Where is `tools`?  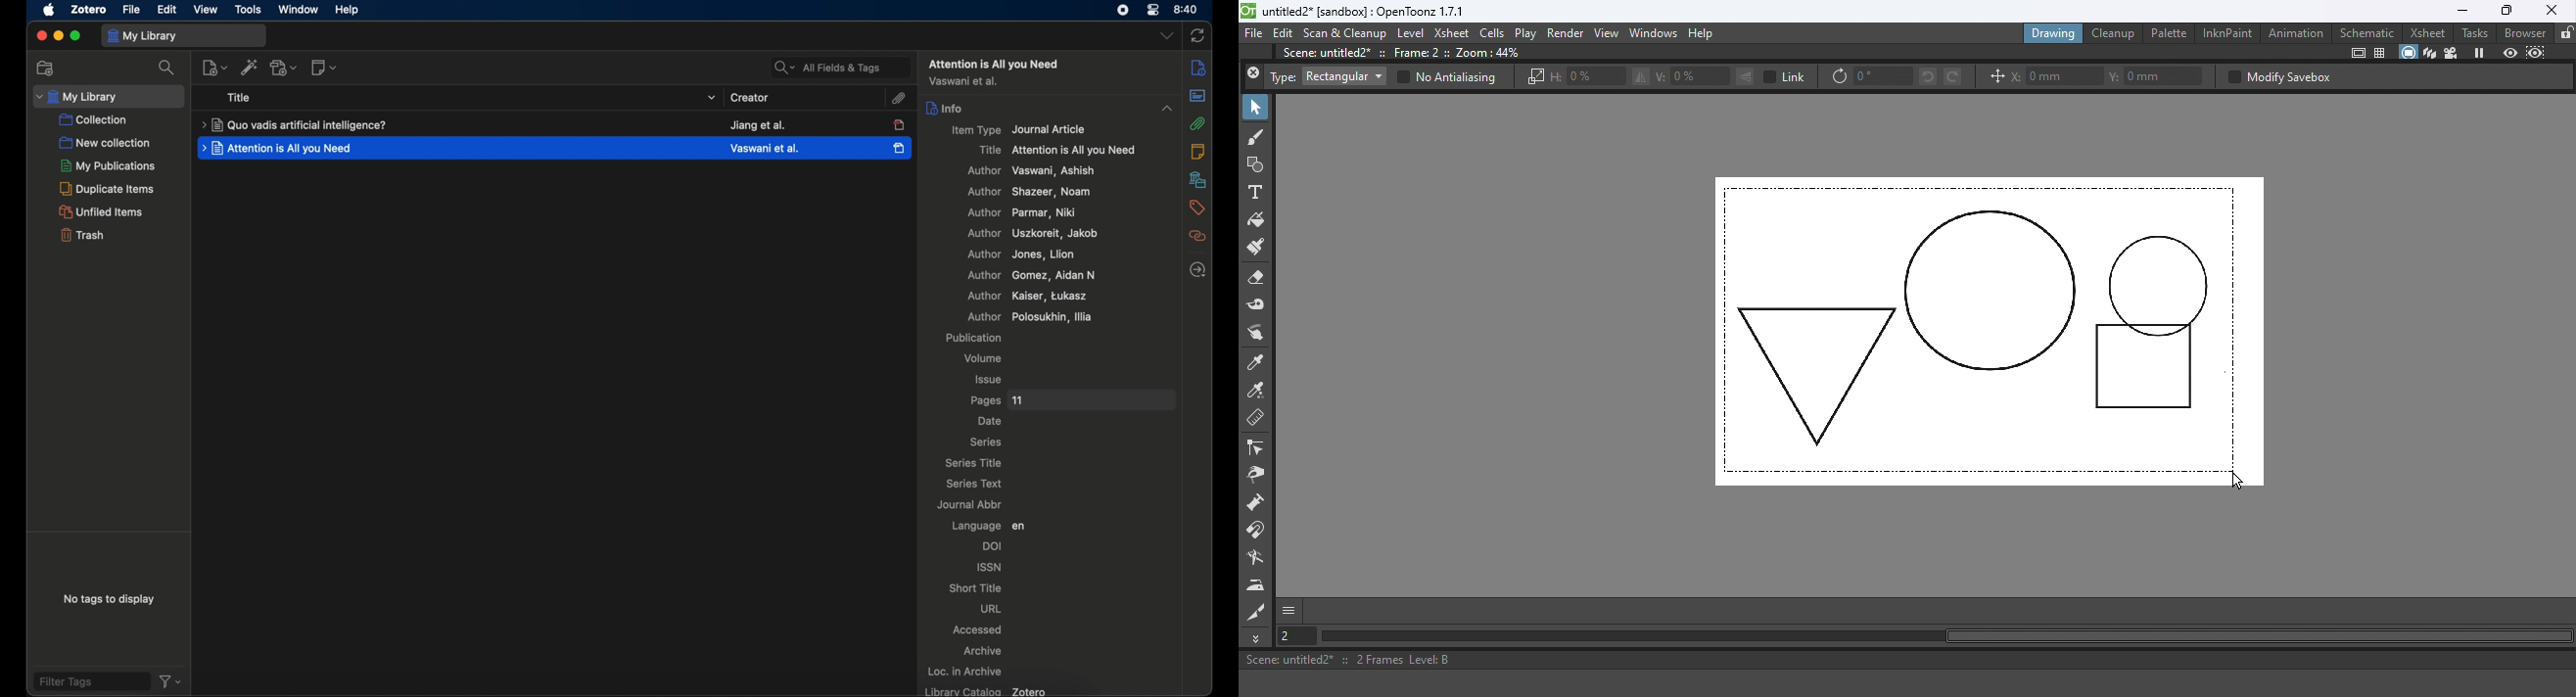
tools is located at coordinates (249, 9).